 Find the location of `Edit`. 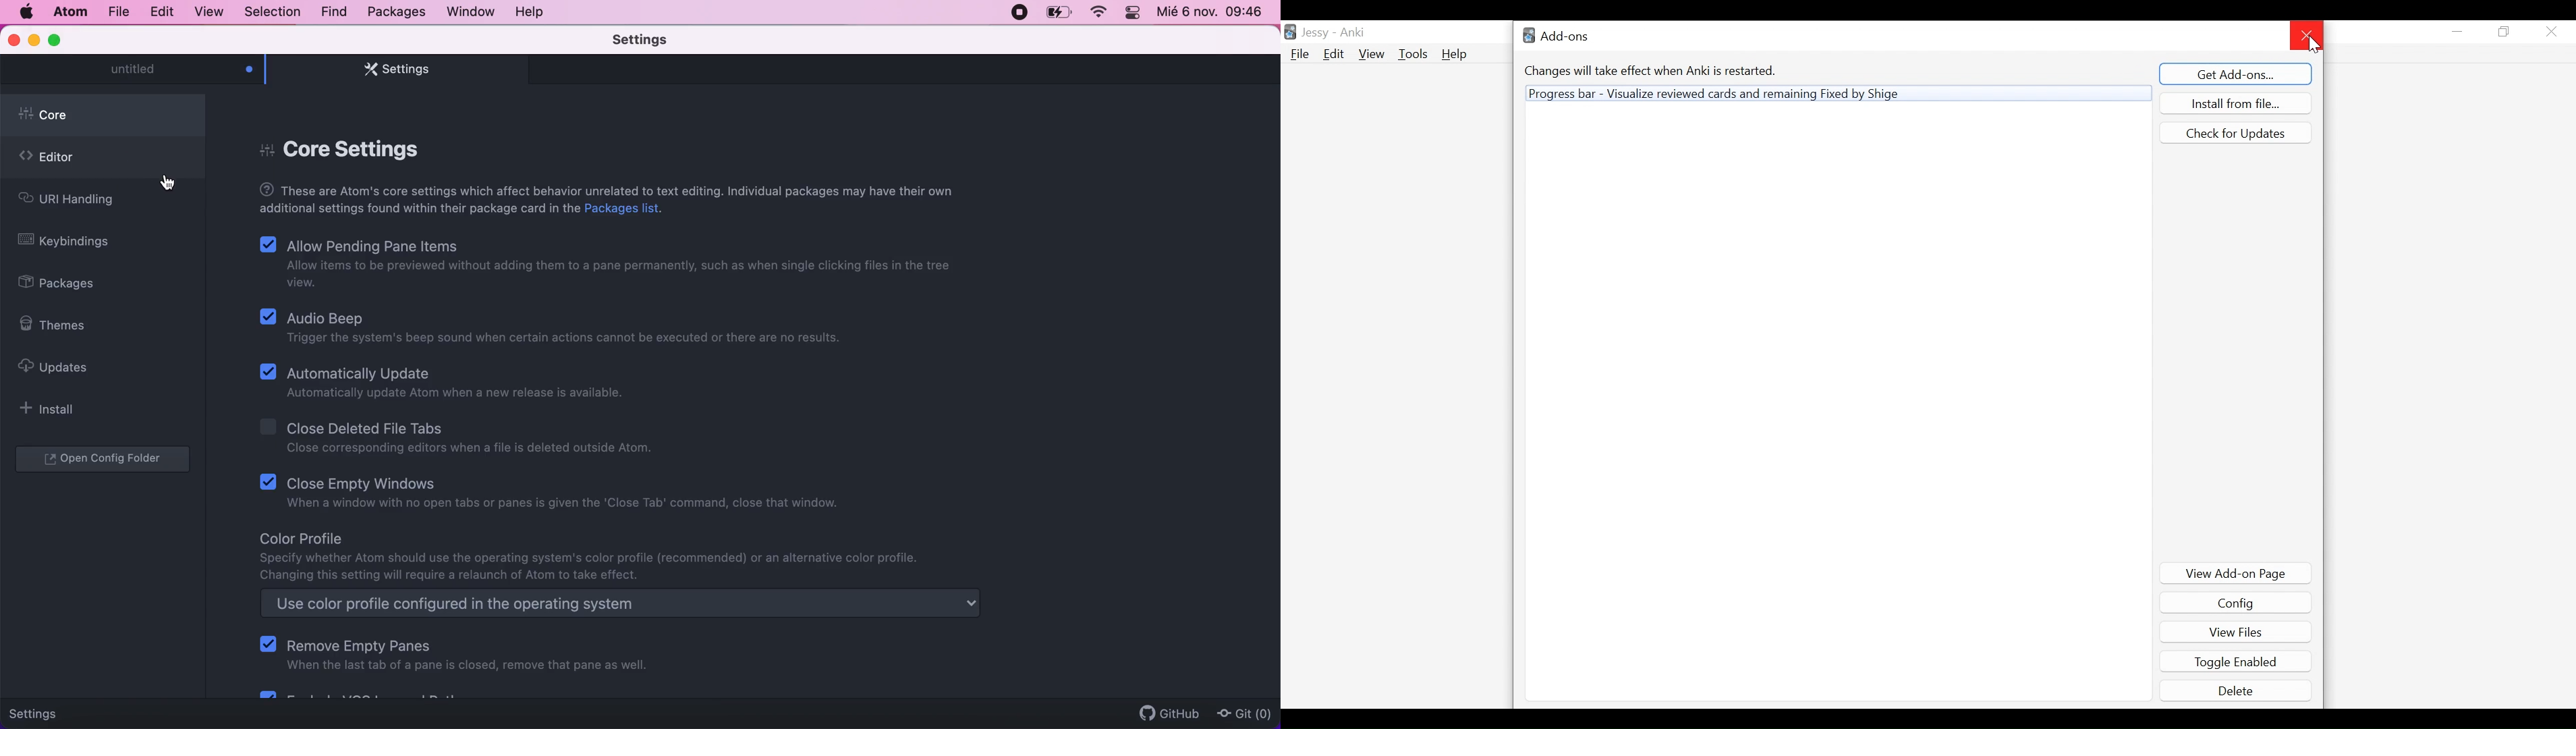

Edit is located at coordinates (1333, 54).